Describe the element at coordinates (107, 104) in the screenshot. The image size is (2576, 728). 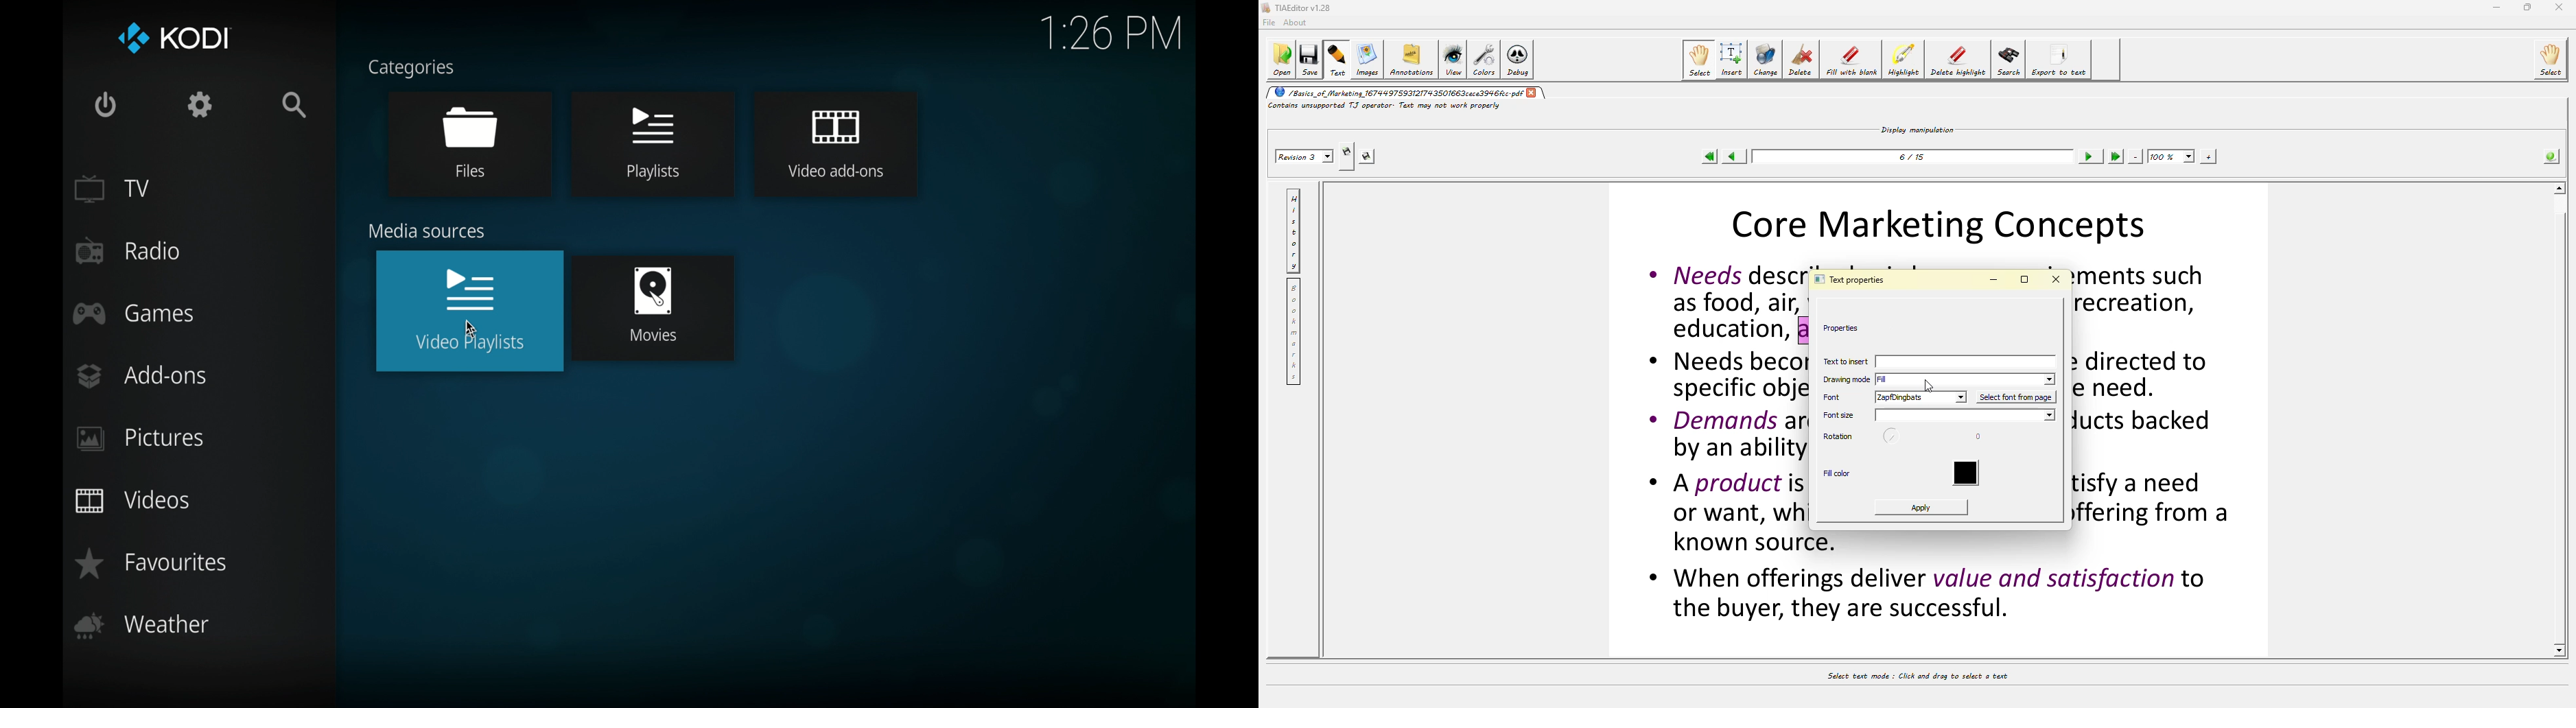
I see `quit kodi` at that location.